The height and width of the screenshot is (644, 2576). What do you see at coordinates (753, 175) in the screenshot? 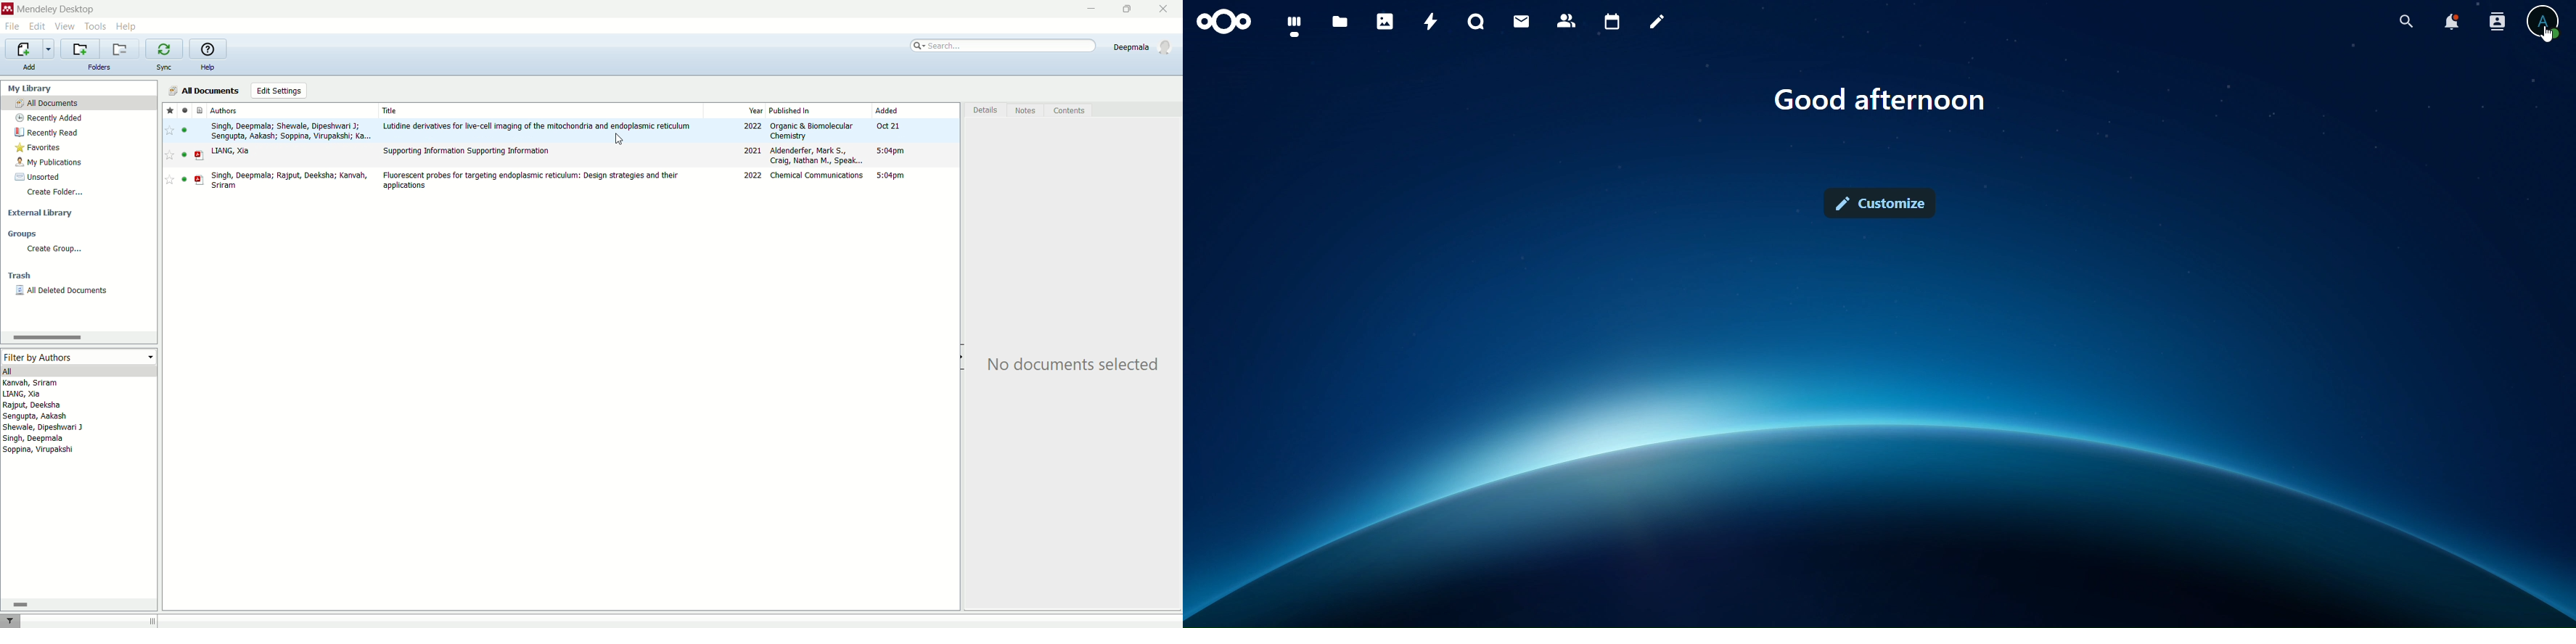
I see `2022` at bounding box center [753, 175].